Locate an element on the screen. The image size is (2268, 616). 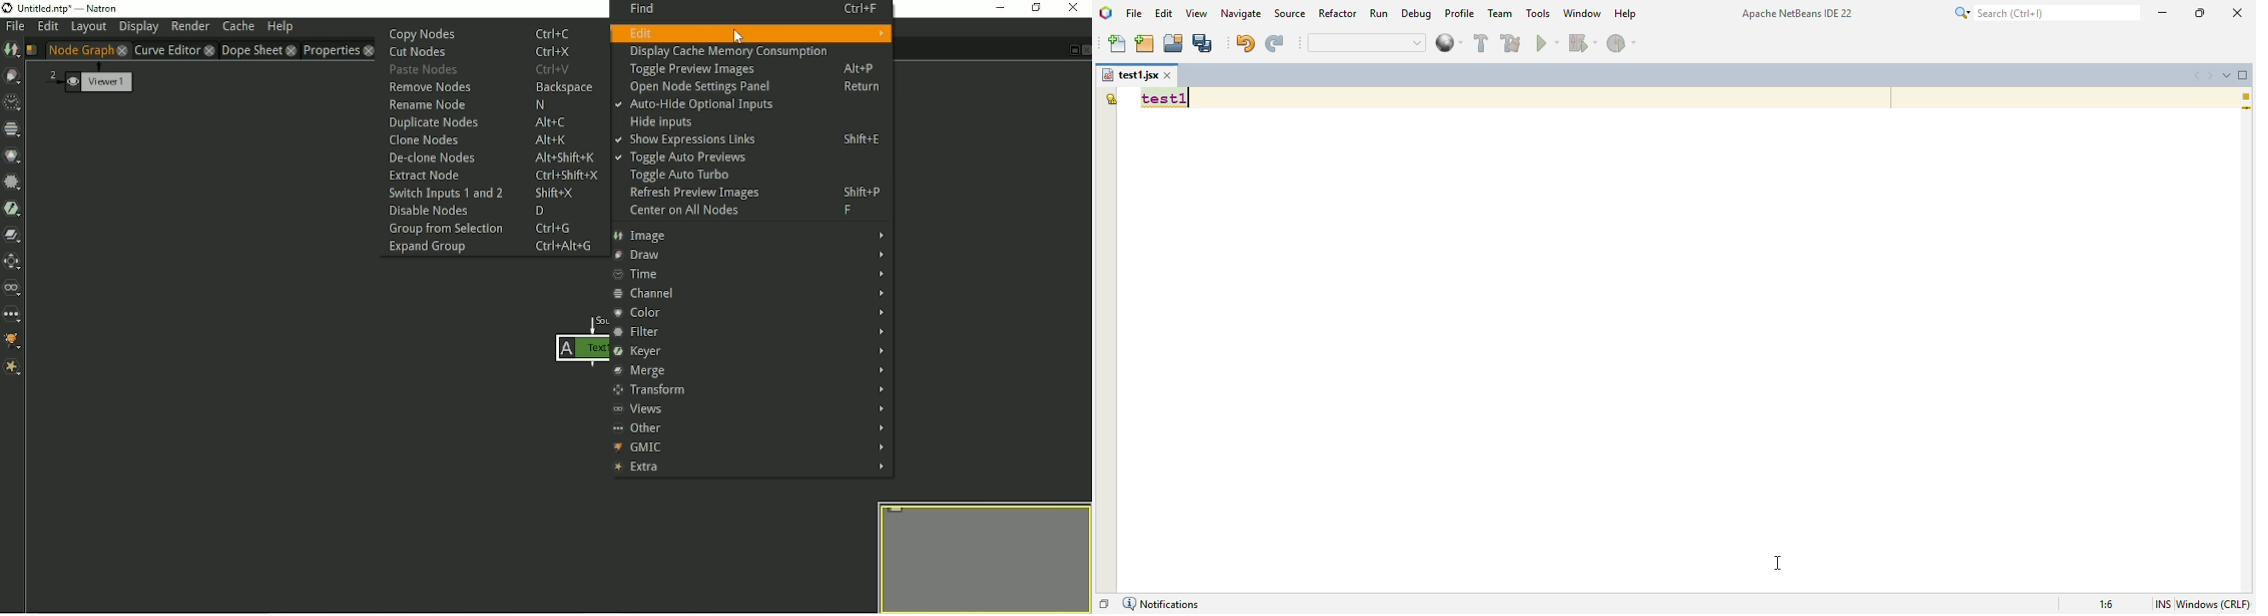
Toggle Auto Previews is located at coordinates (681, 158).